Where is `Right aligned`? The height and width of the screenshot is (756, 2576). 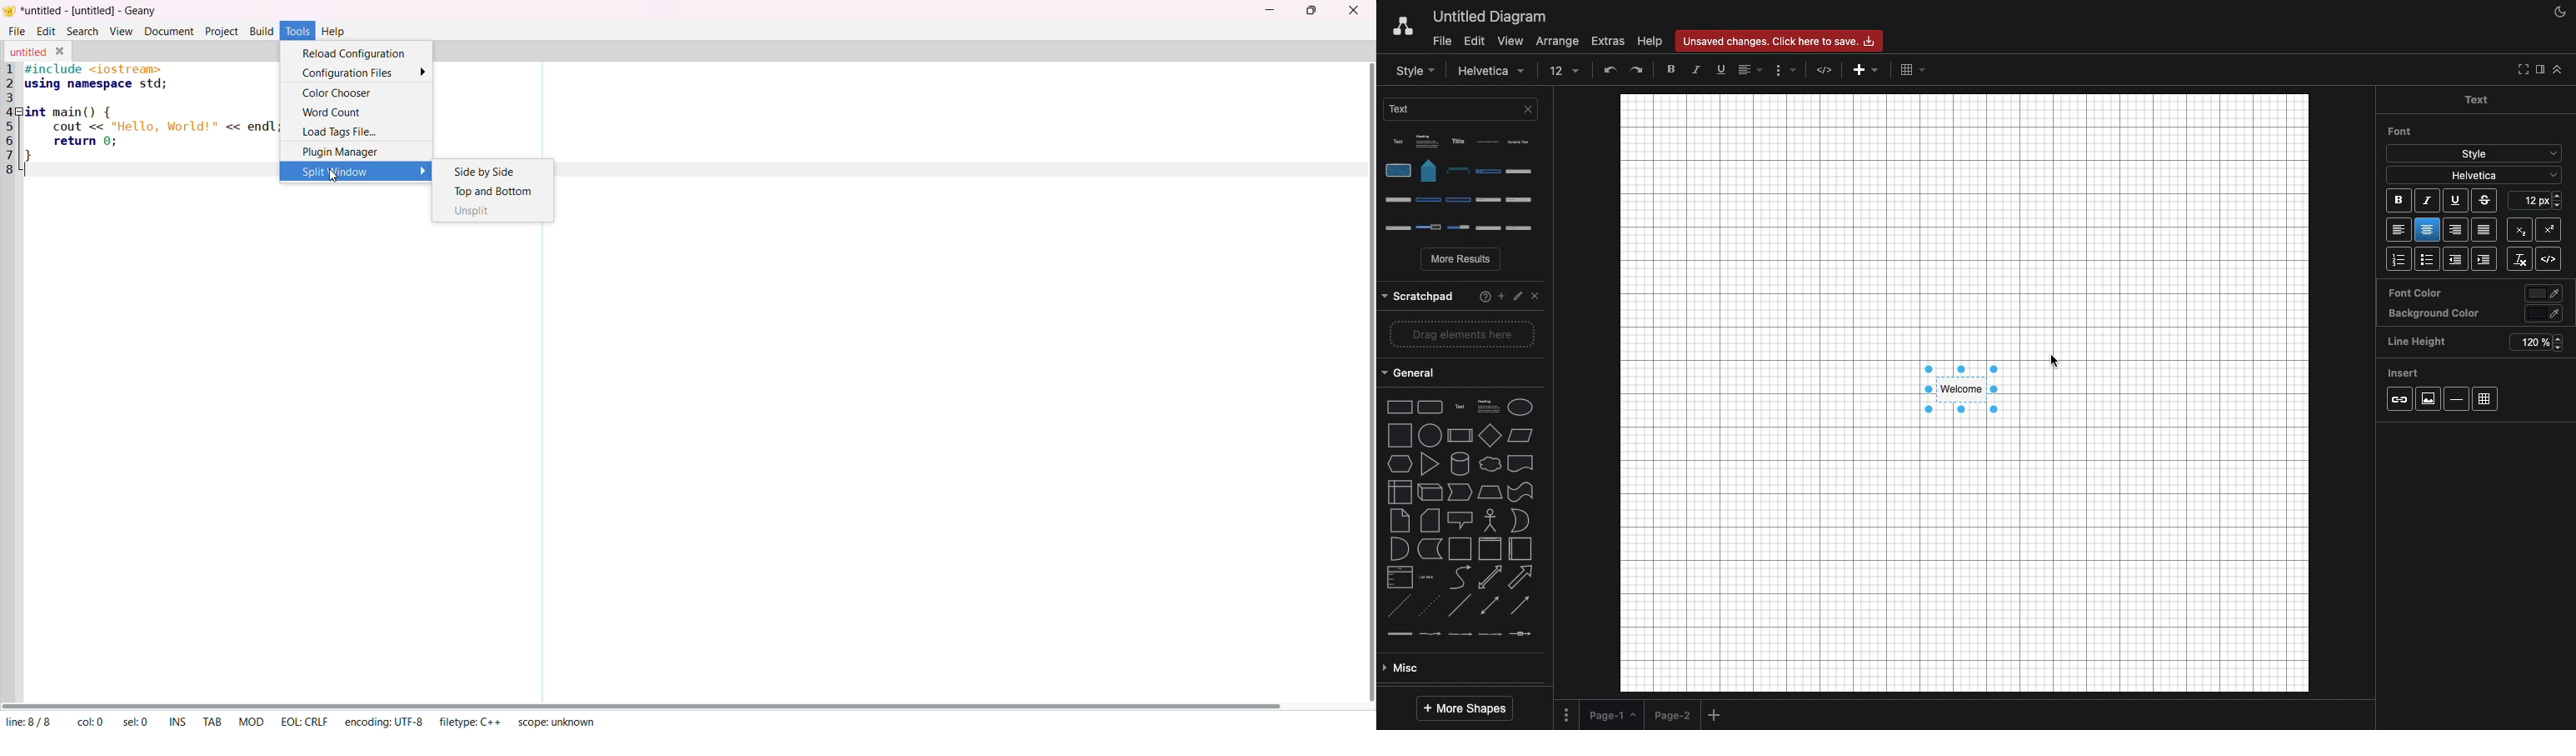 Right aligned is located at coordinates (2455, 229).